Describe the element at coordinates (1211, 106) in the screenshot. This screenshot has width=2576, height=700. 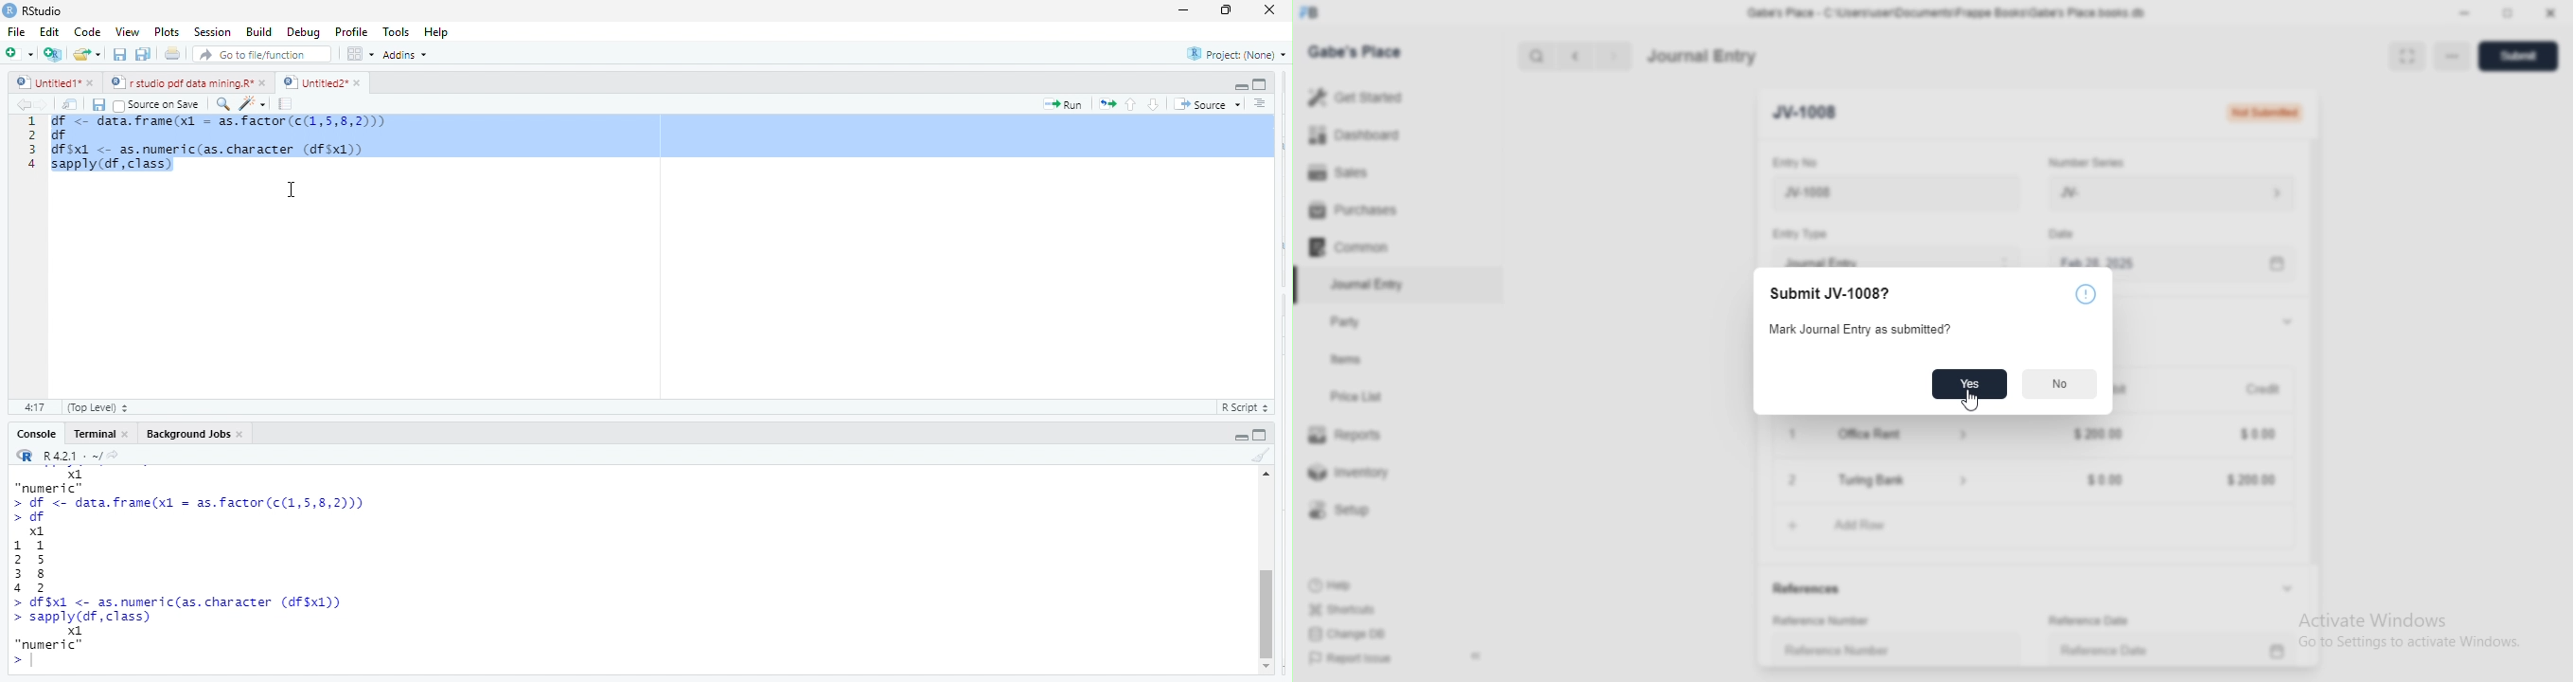
I see ` Source ` at that location.